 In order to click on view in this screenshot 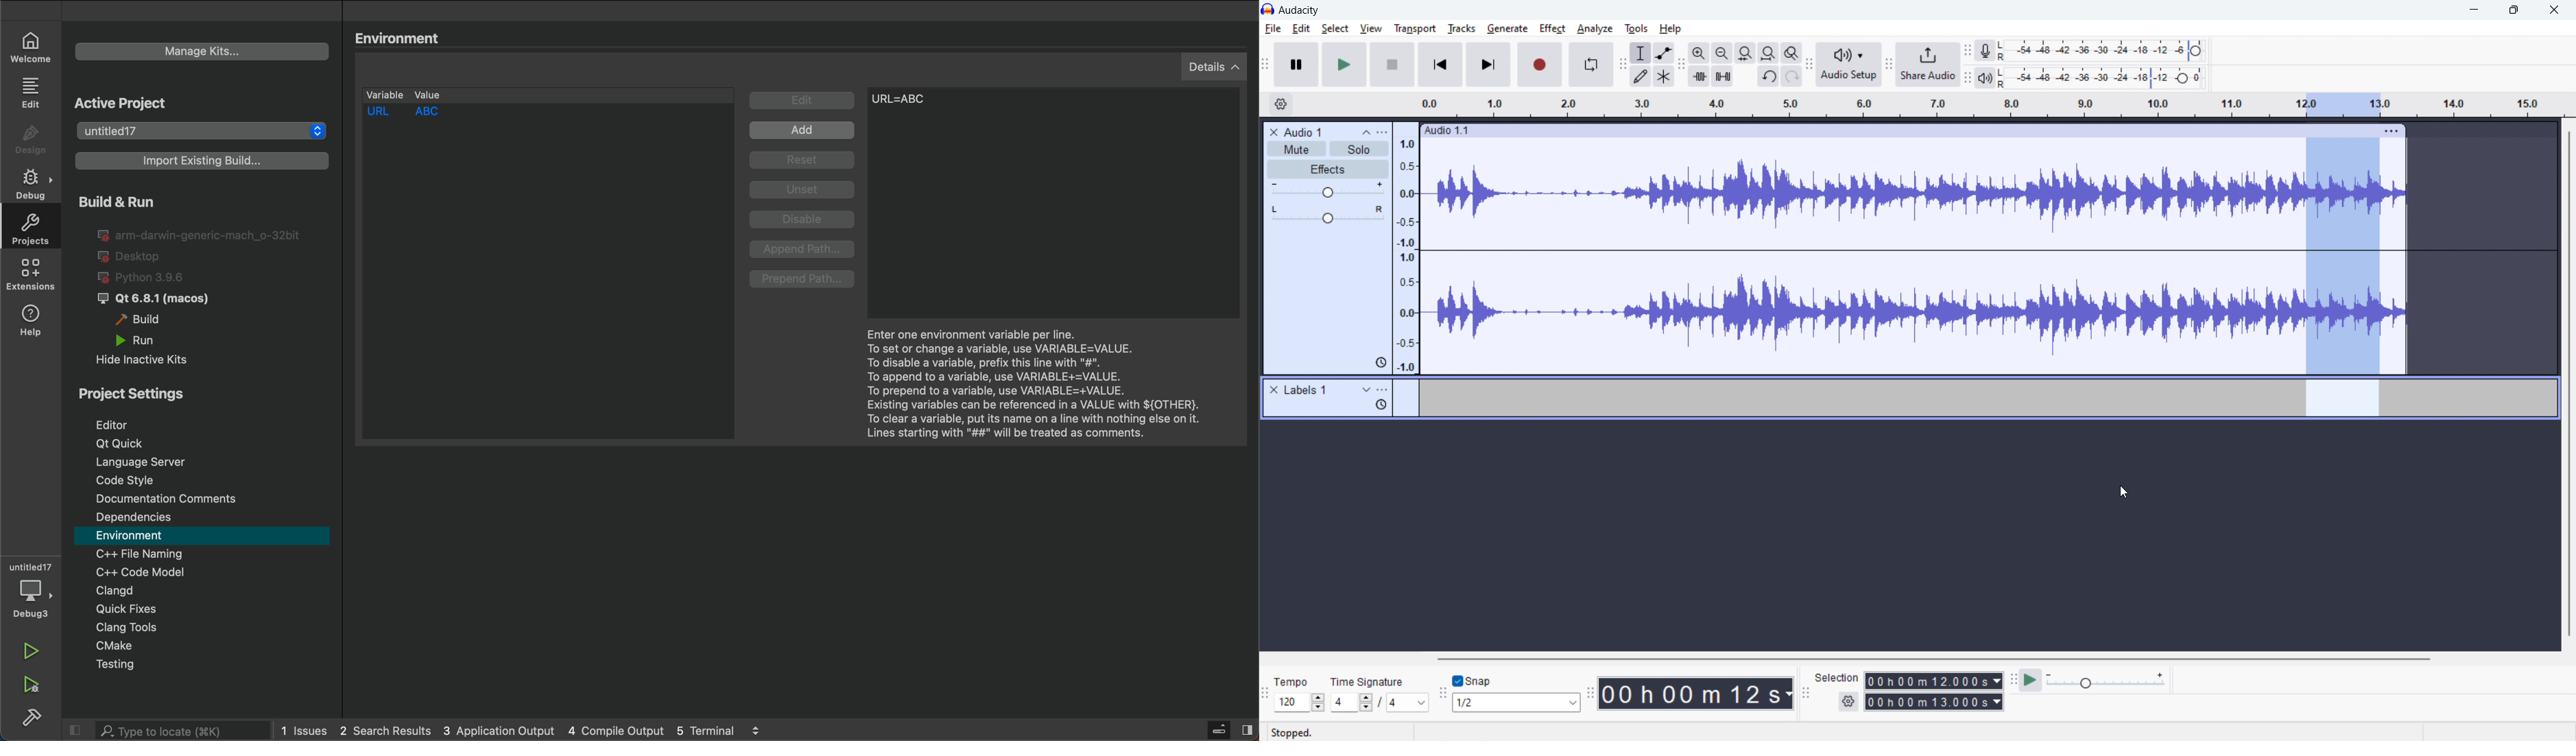, I will do `click(1371, 28)`.